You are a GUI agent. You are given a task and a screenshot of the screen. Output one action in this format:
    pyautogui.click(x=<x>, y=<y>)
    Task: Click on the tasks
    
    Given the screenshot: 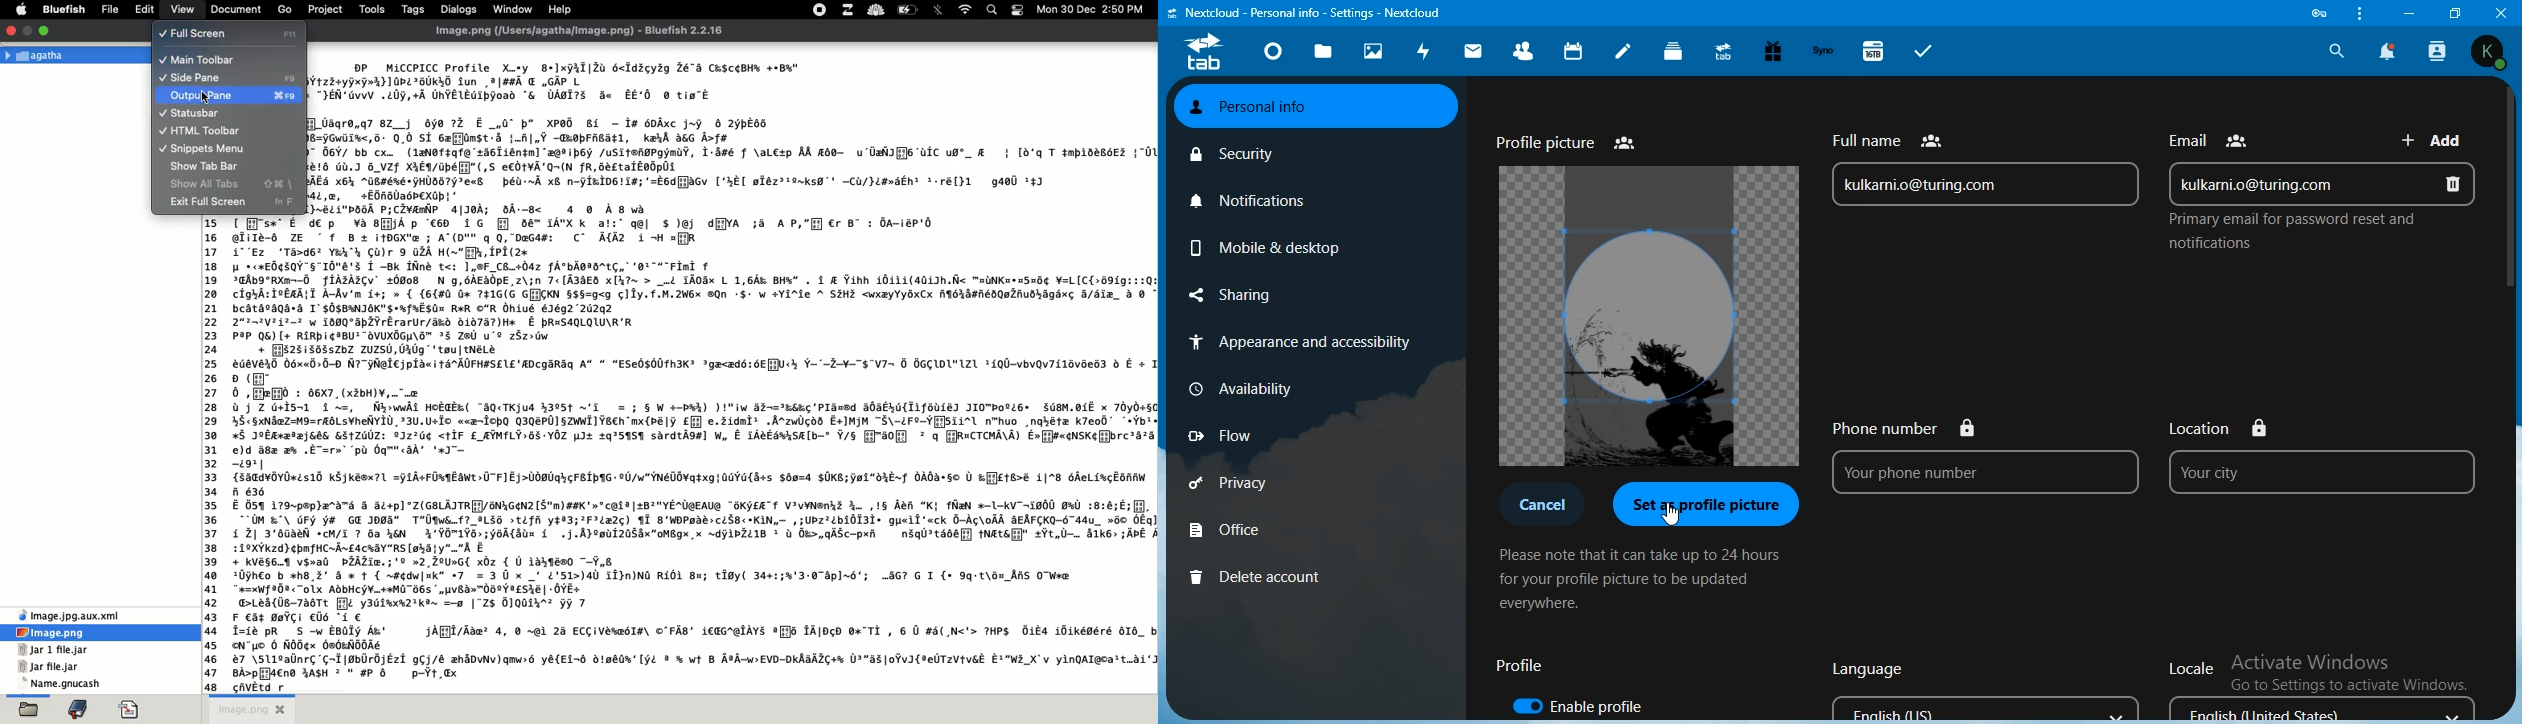 What is the action you would take?
    pyautogui.click(x=1924, y=52)
    